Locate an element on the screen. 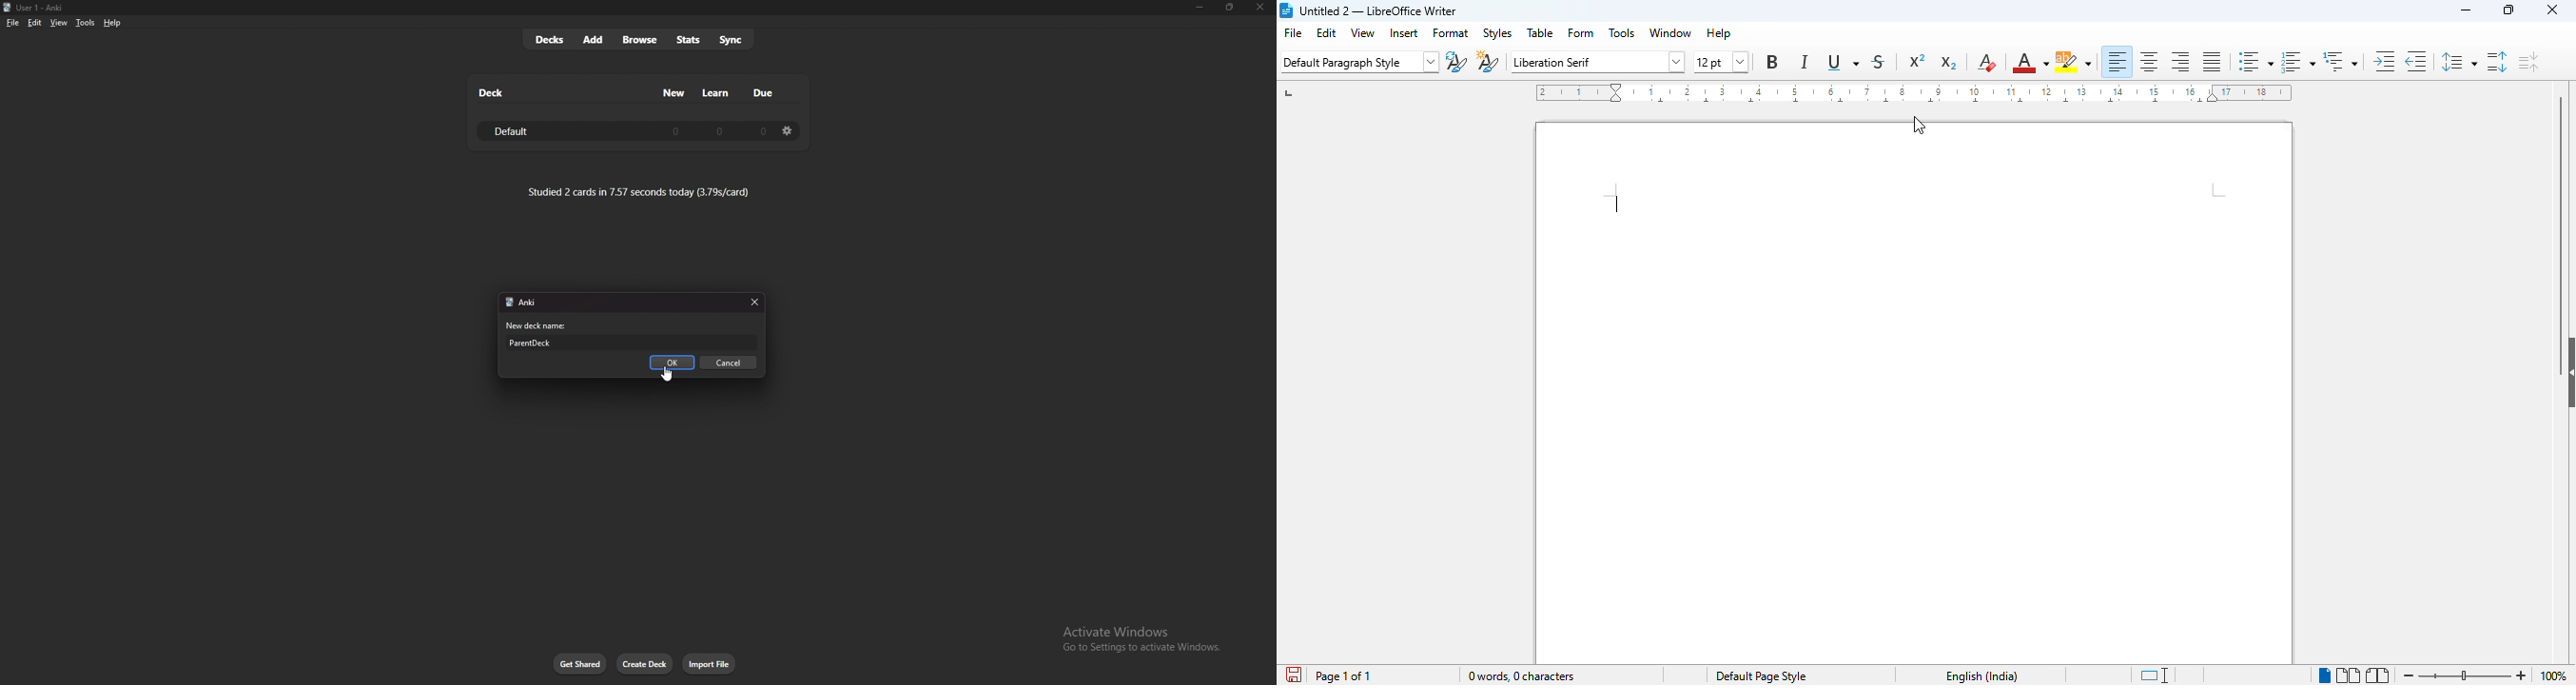 This screenshot has height=700, width=2576. zoom factor is located at coordinates (2553, 676).